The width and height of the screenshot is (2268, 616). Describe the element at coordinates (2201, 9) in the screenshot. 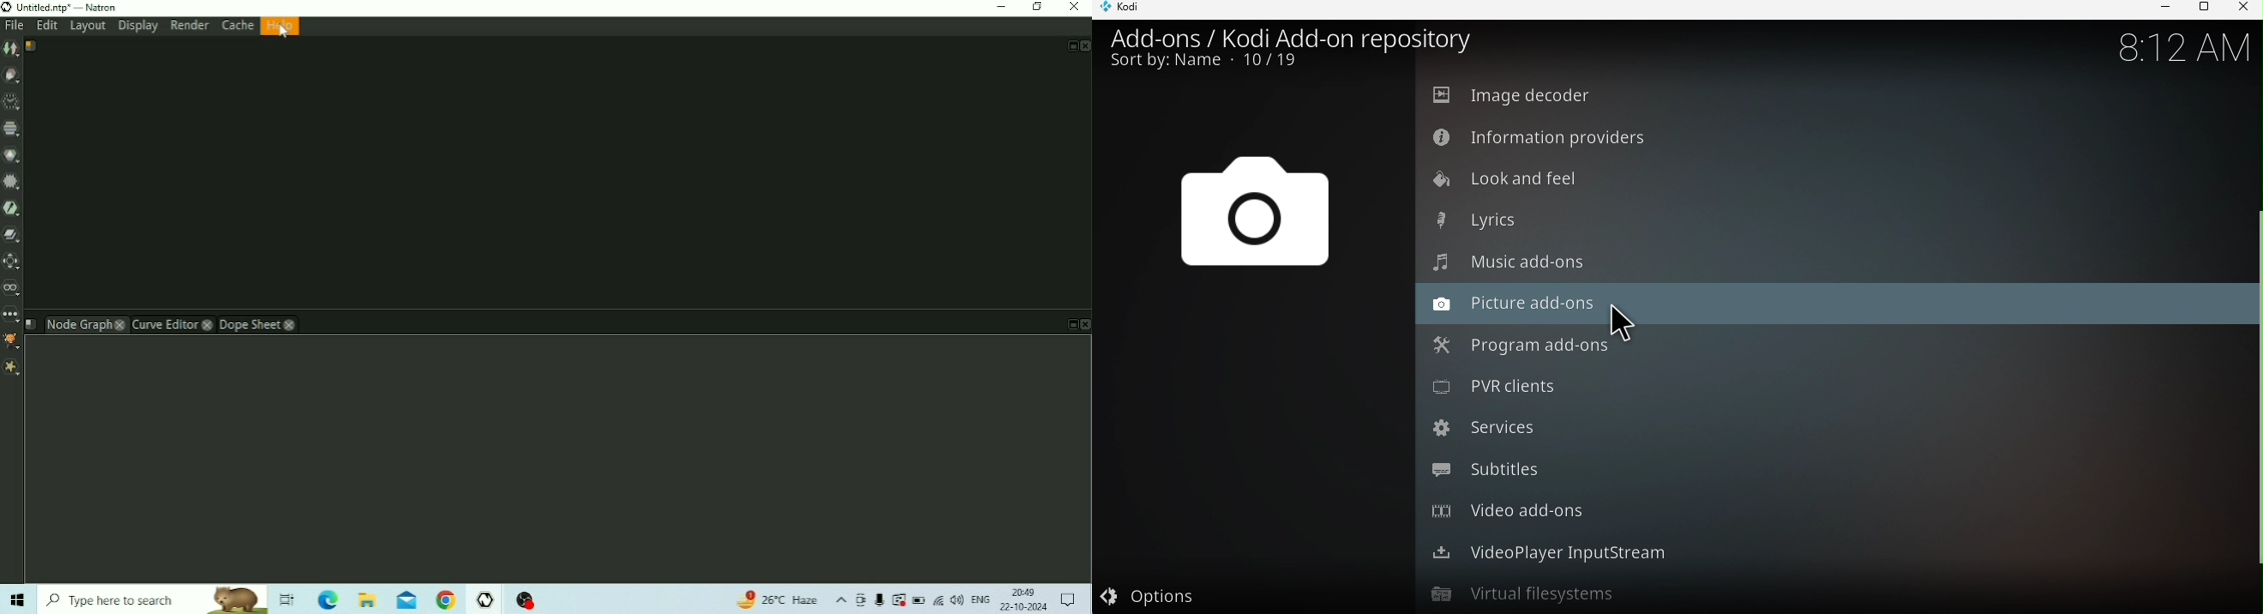

I see `Maximize` at that location.